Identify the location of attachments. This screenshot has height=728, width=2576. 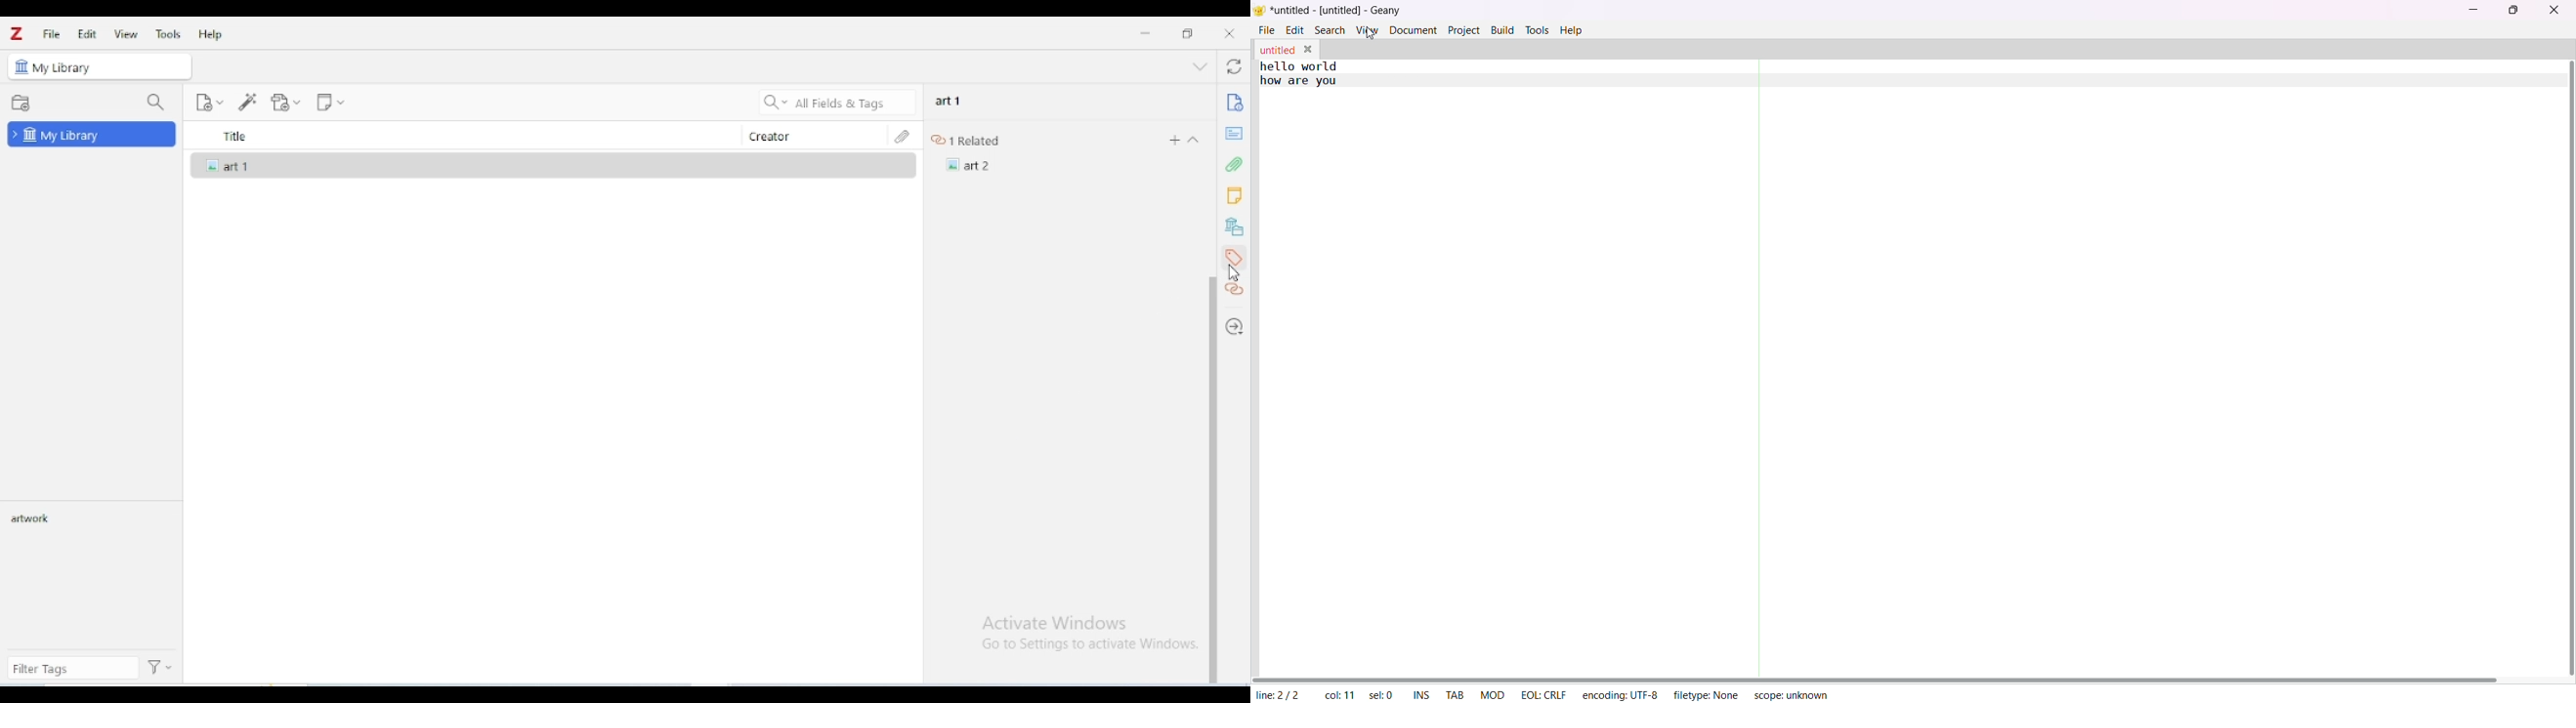
(904, 136).